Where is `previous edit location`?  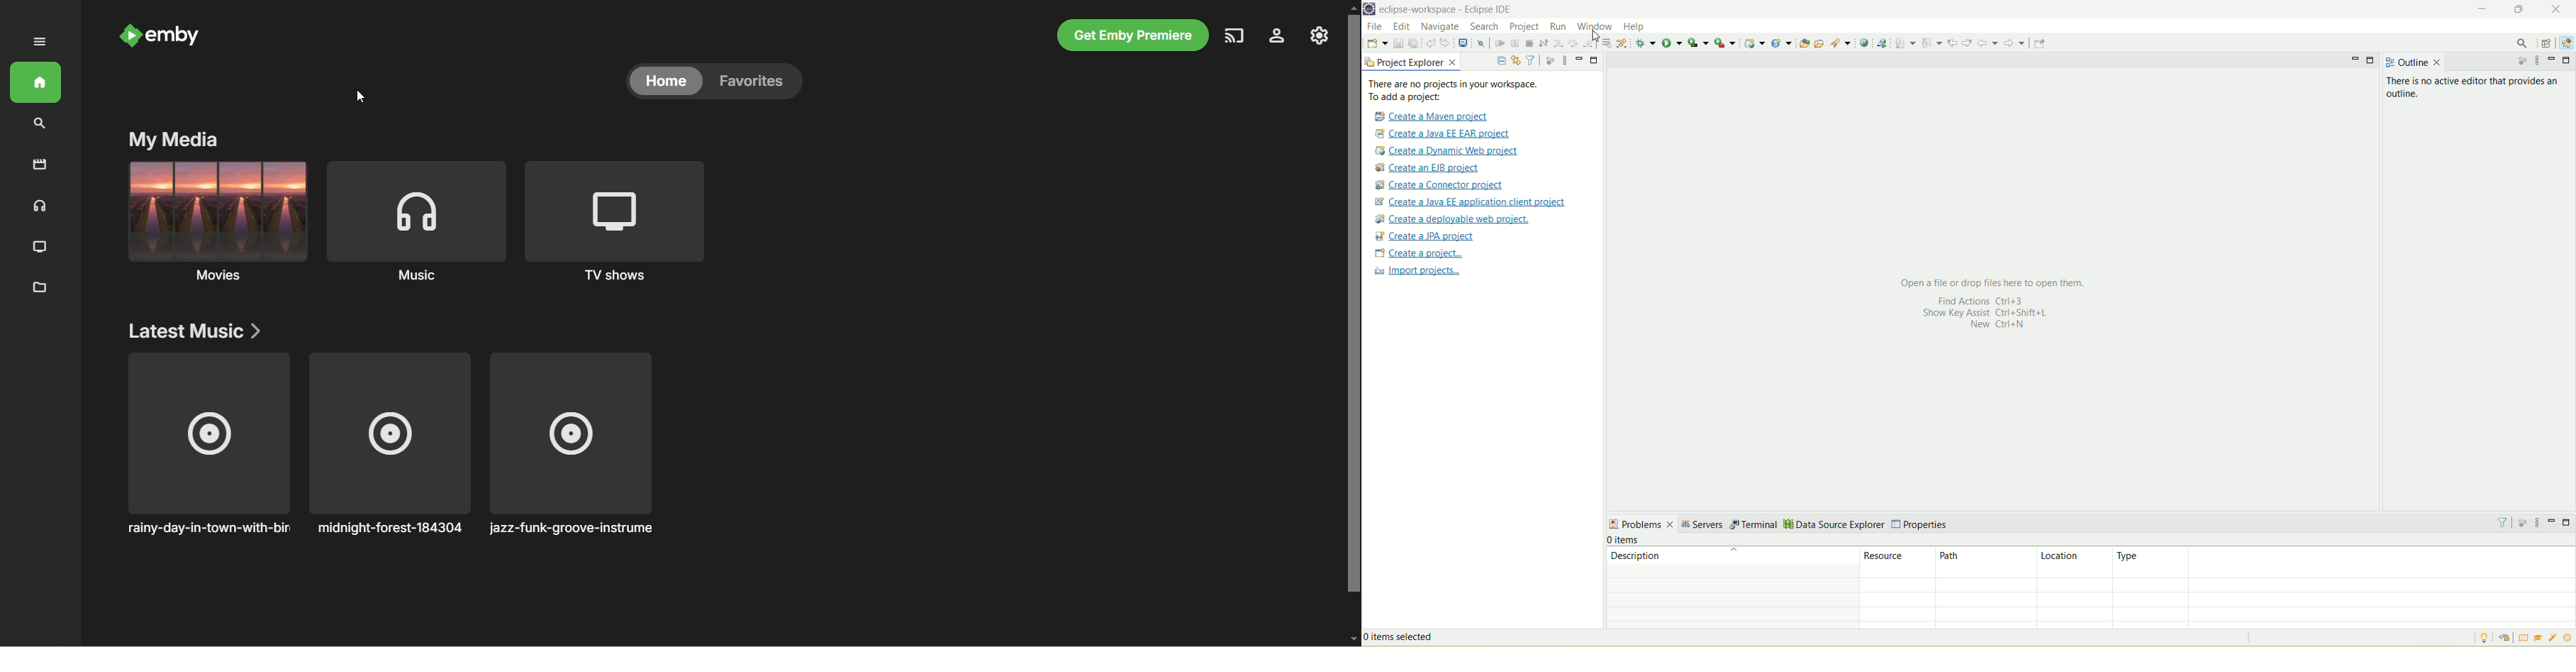
previous edit location is located at coordinates (1951, 42).